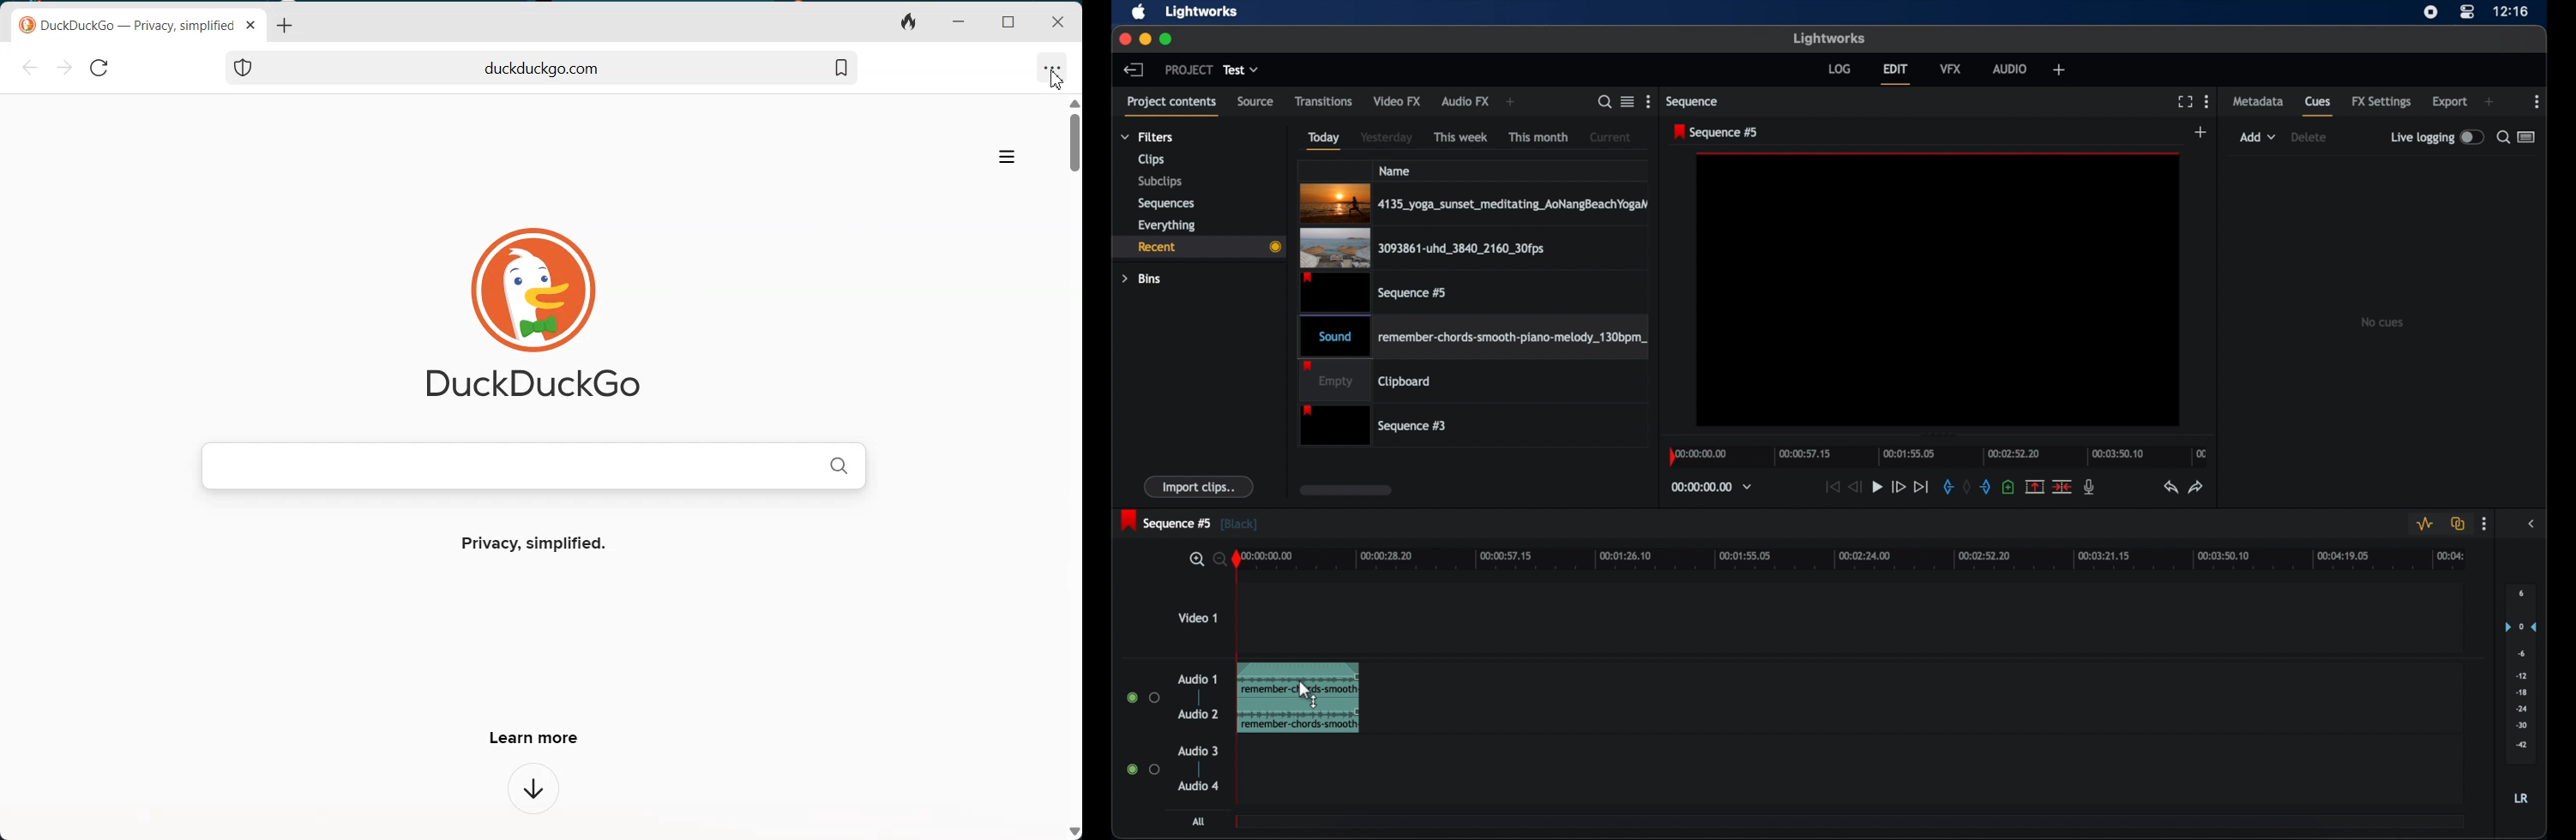  I want to click on more options, so click(2207, 101).